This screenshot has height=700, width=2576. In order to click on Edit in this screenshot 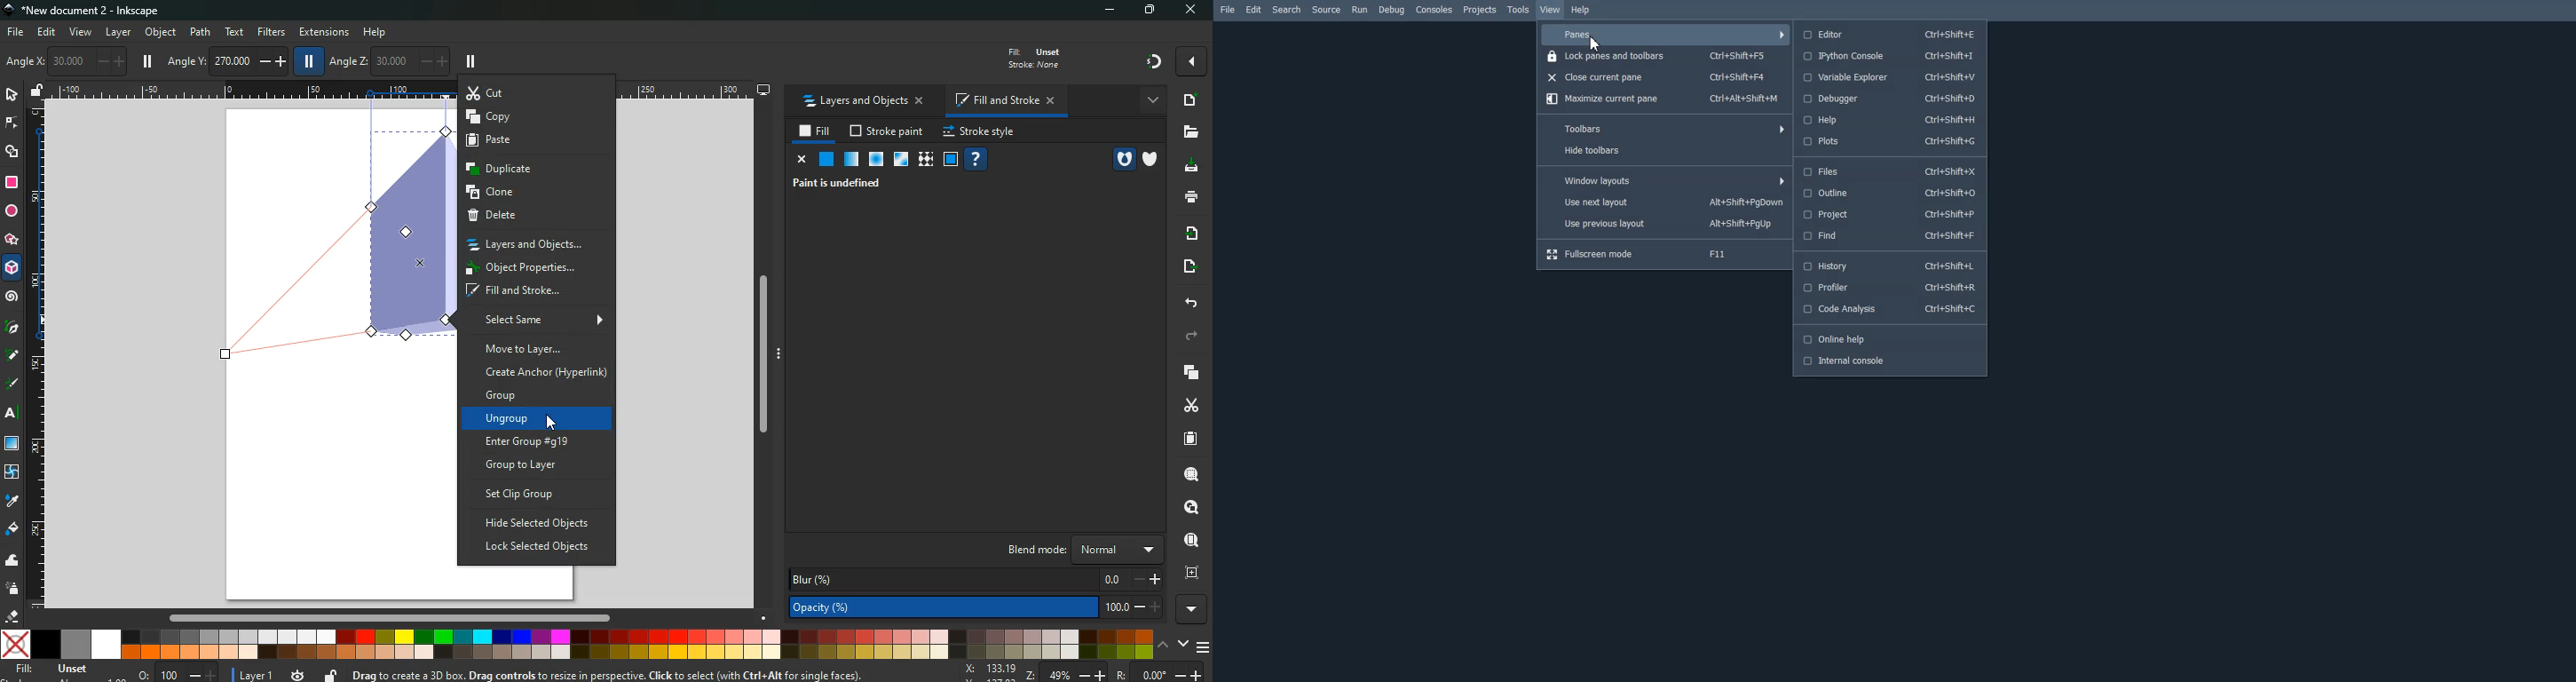, I will do `click(1254, 10)`.